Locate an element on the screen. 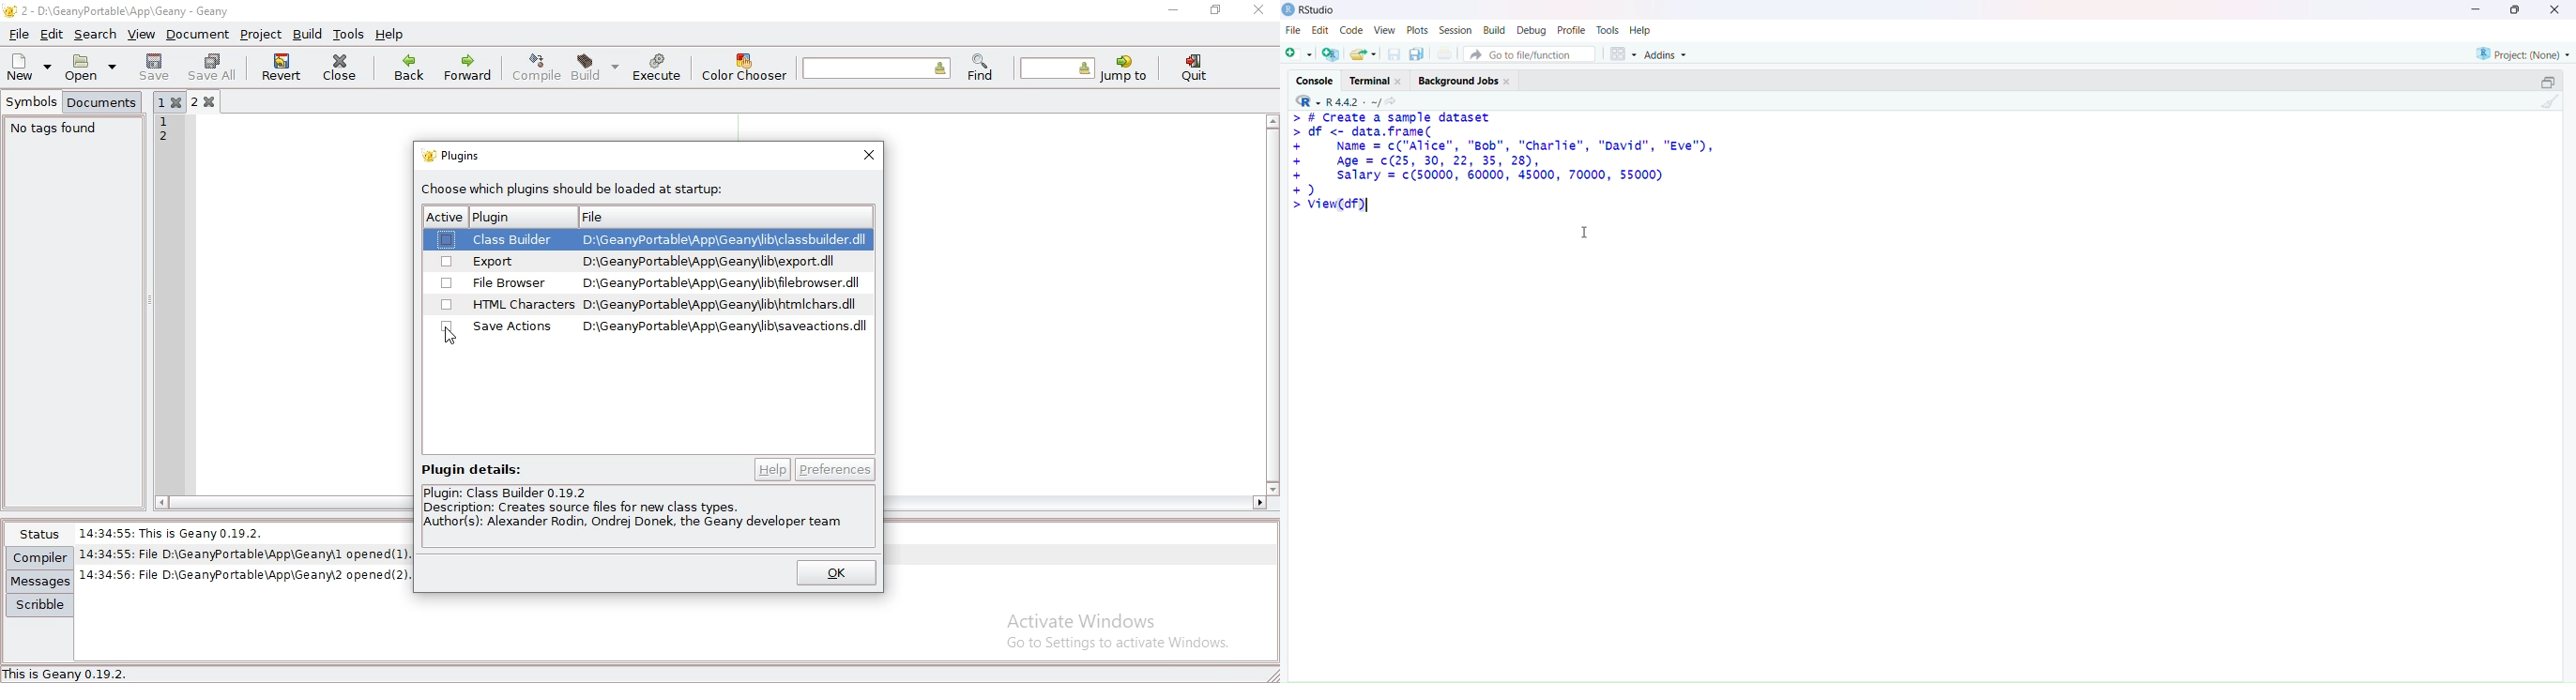 The image size is (2576, 700). session is located at coordinates (1456, 30).